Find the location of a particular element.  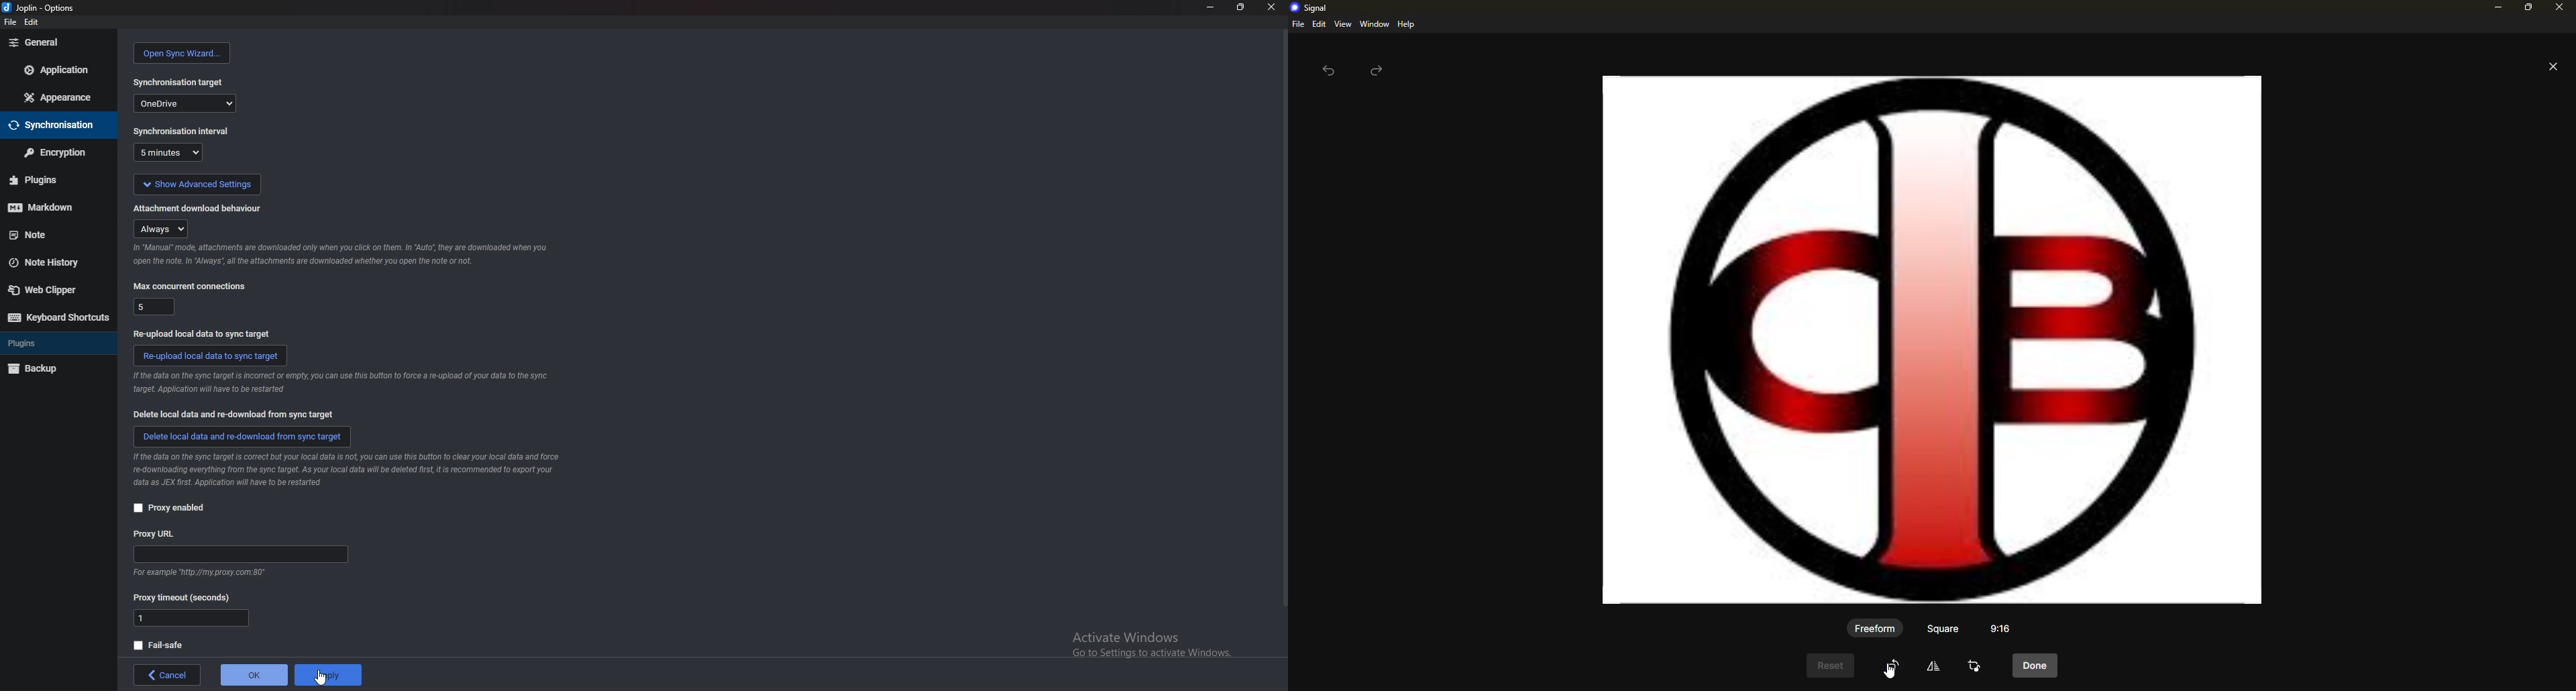

sync is located at coordinates (56, 124).